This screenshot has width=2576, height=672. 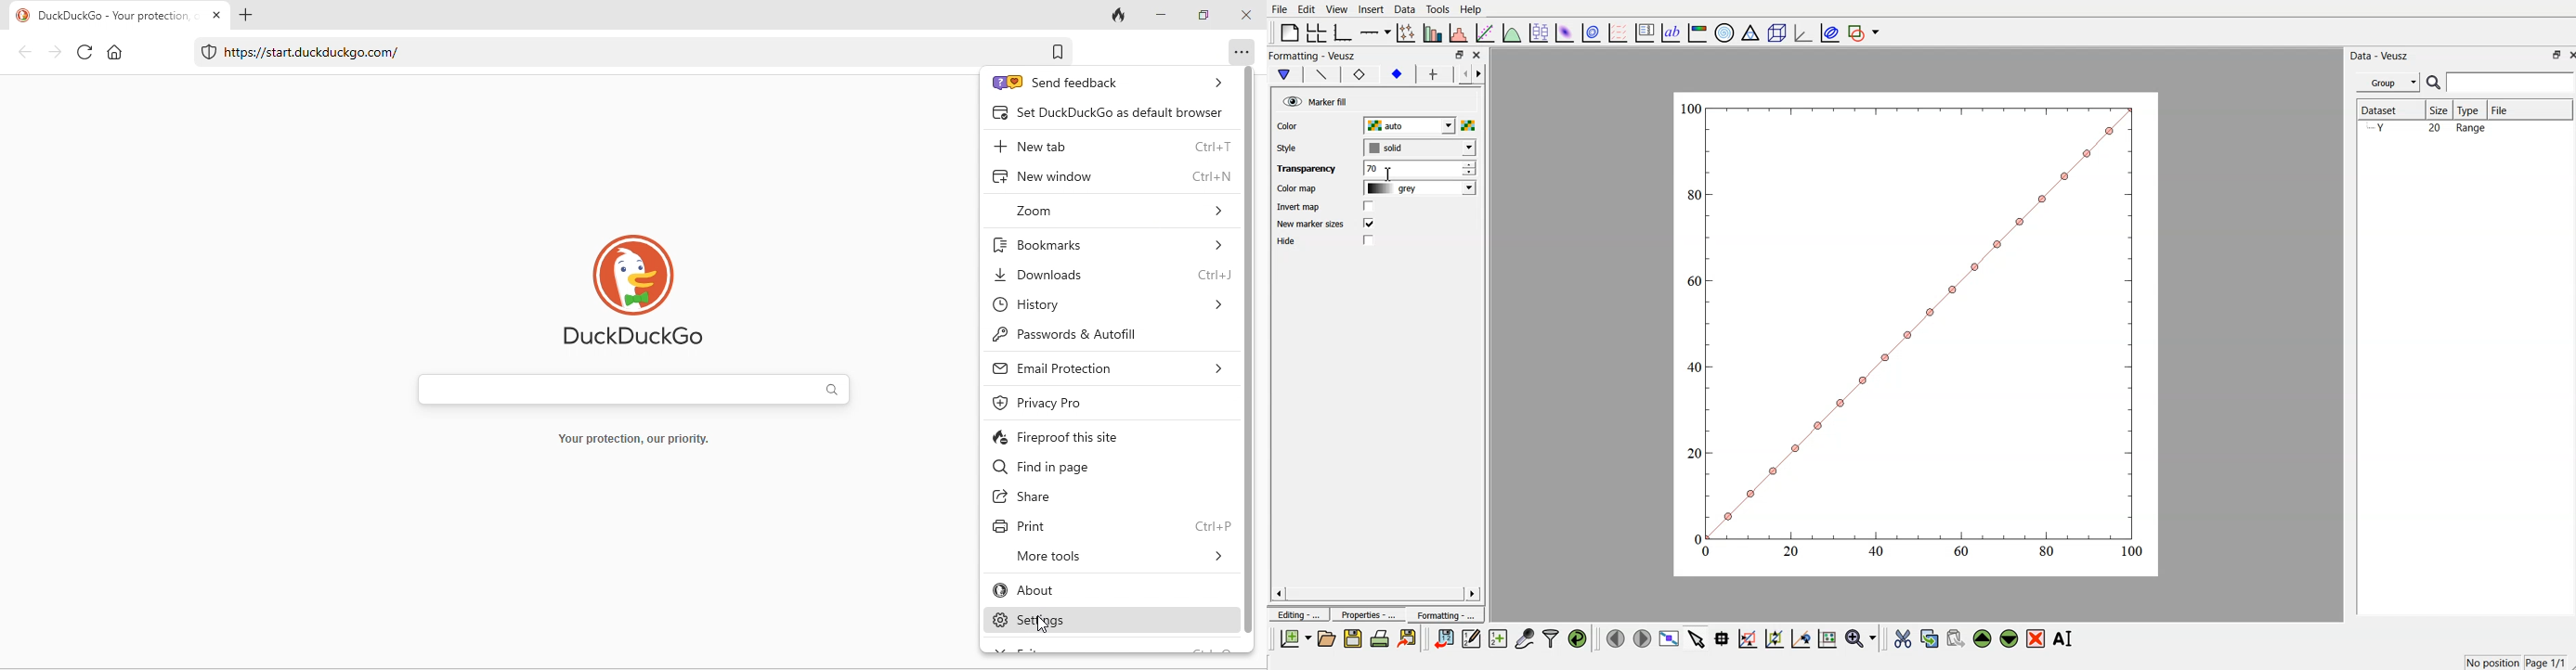 I want to click on solid, so click(x=1417, y=148).